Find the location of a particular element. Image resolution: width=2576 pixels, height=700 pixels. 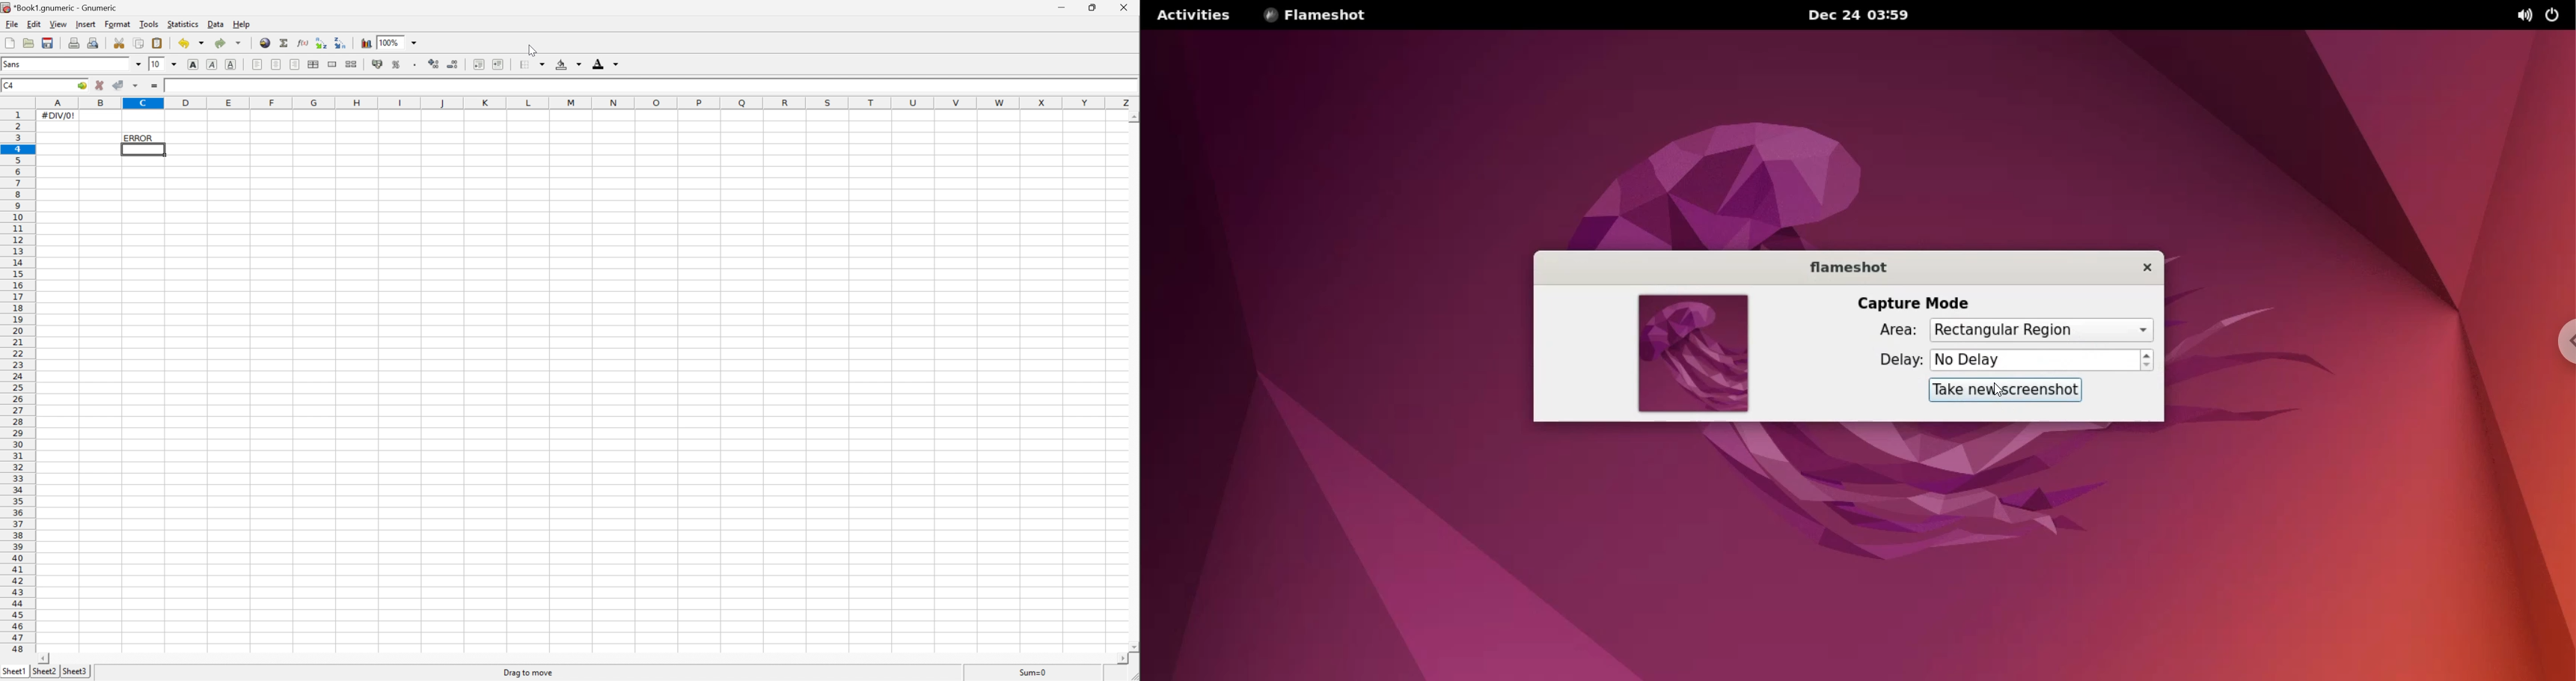

Increase the number of decimals displayed is located at coordinates (434, 64).